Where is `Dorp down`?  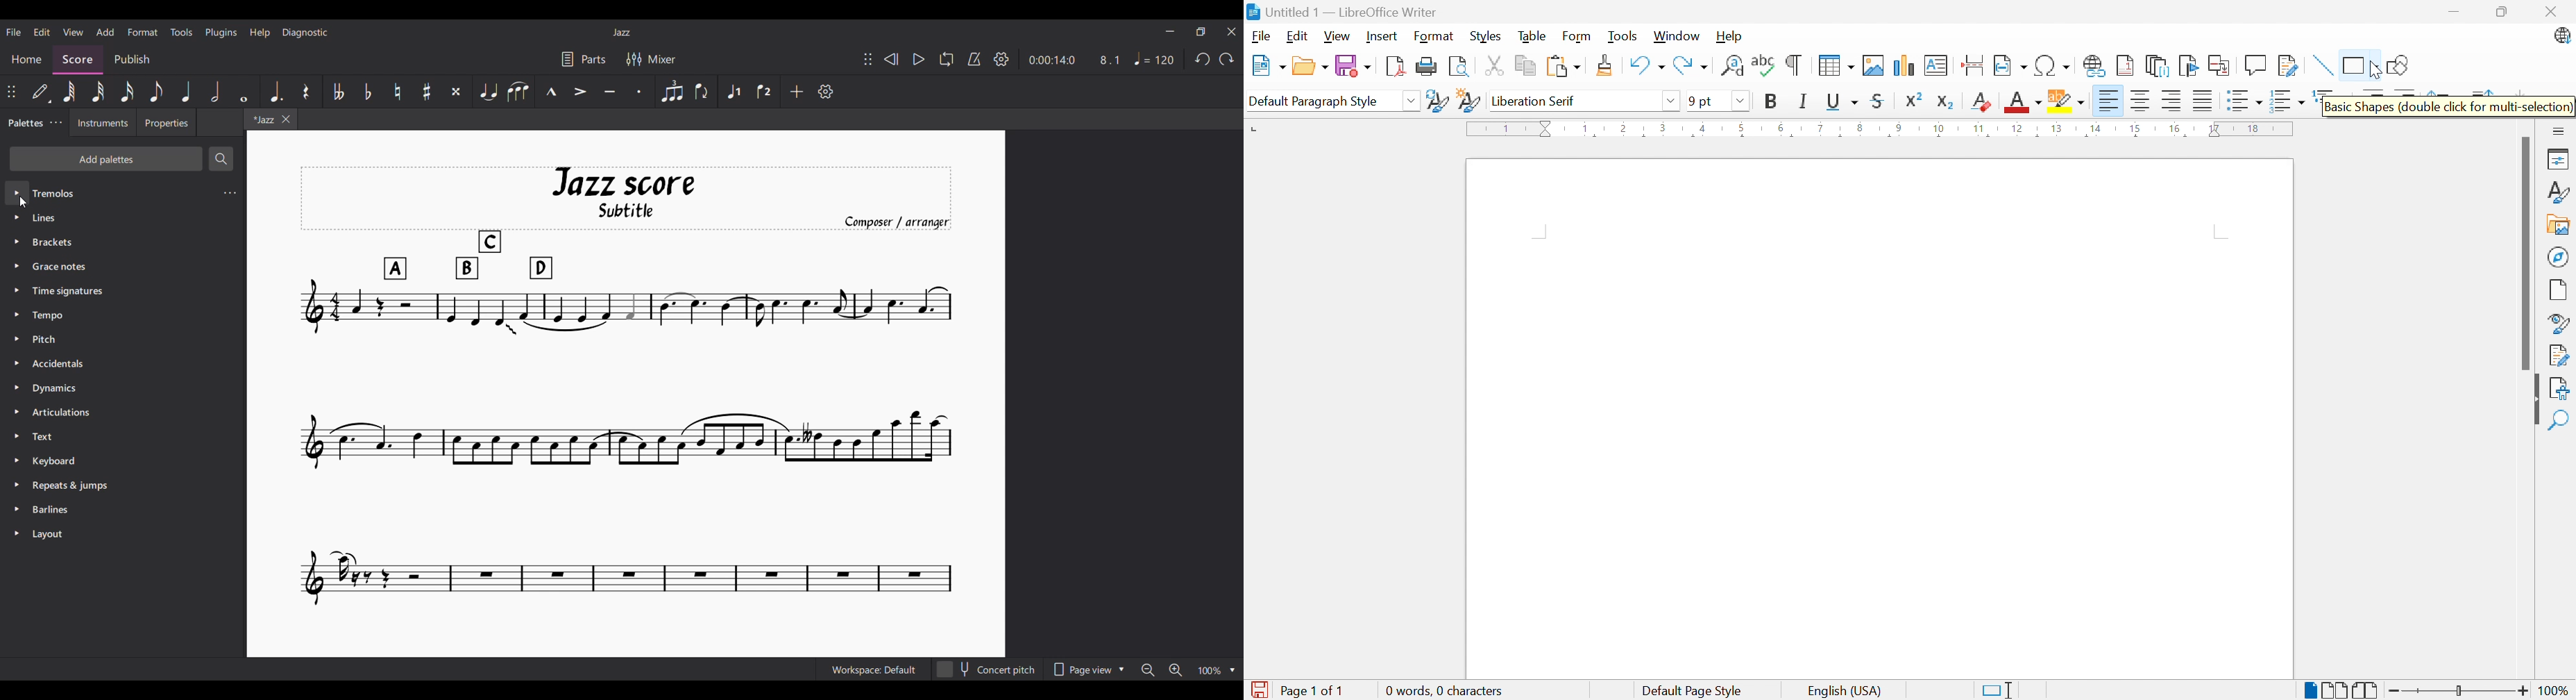 Dorp down is located at coordinates (1672, 100).